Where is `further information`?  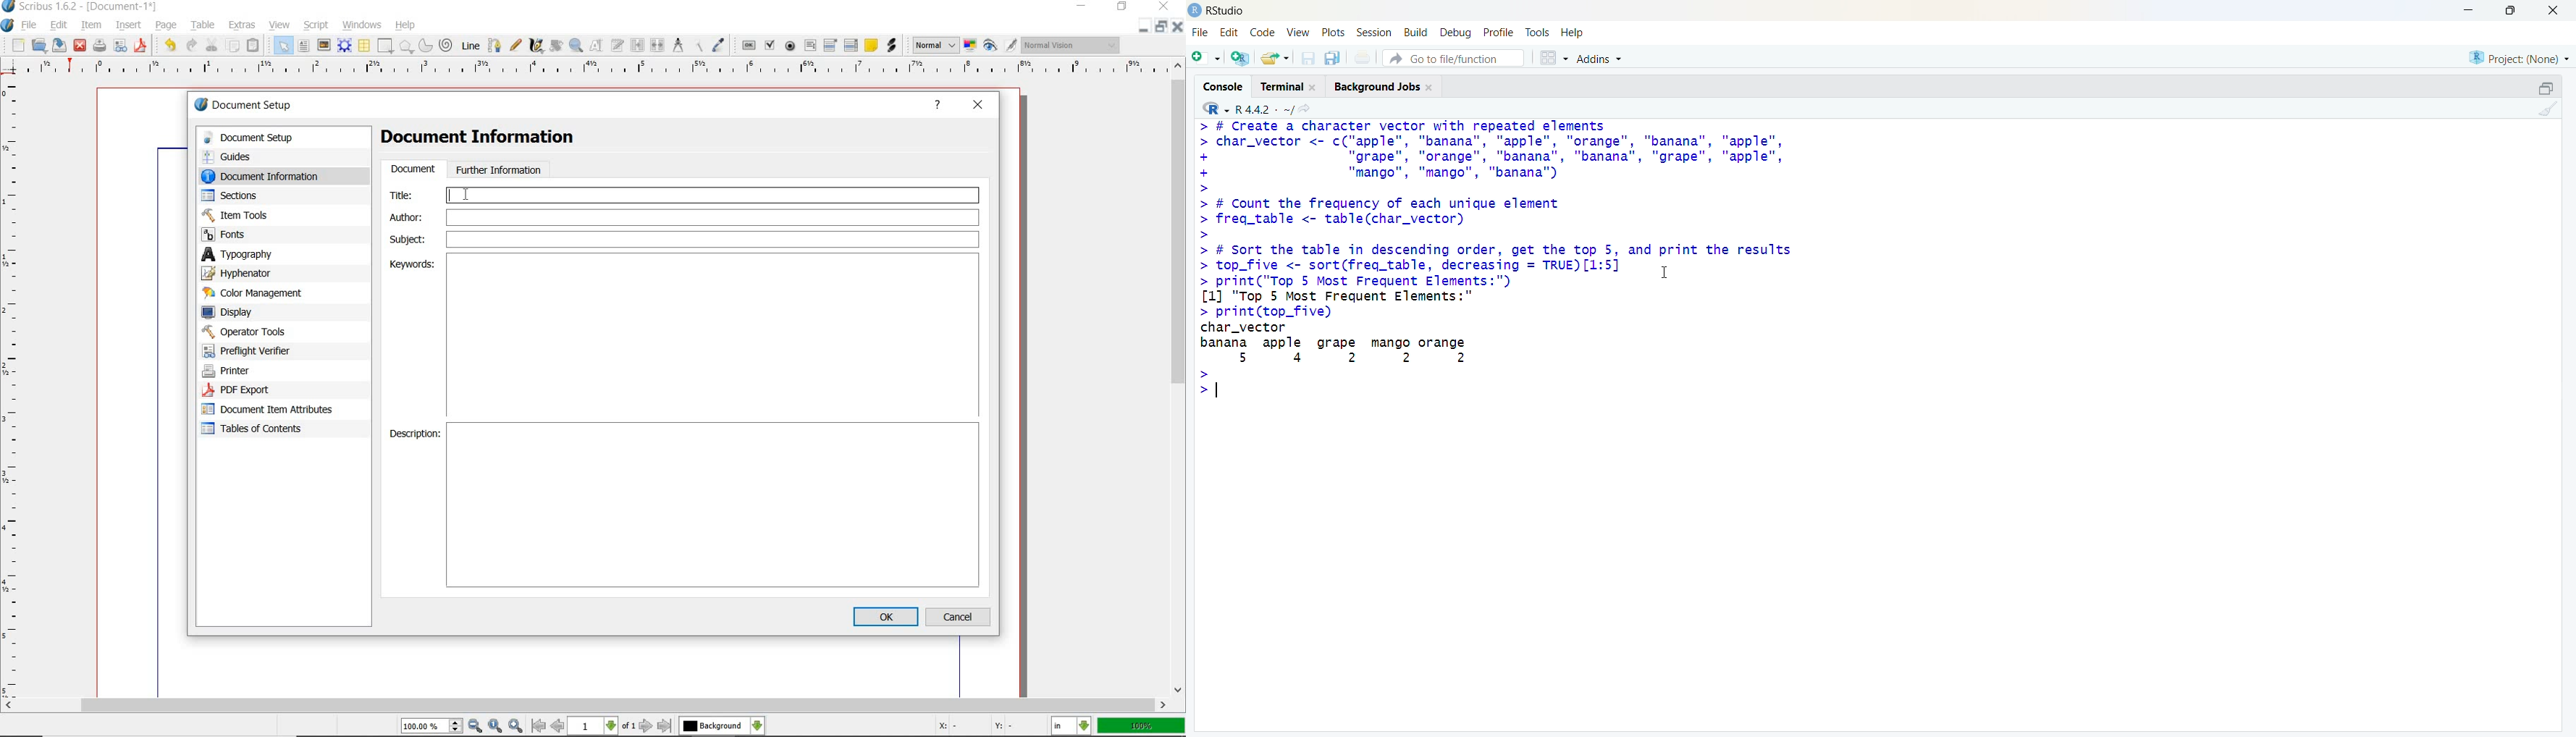 further information is located at coordinates (500, 169).